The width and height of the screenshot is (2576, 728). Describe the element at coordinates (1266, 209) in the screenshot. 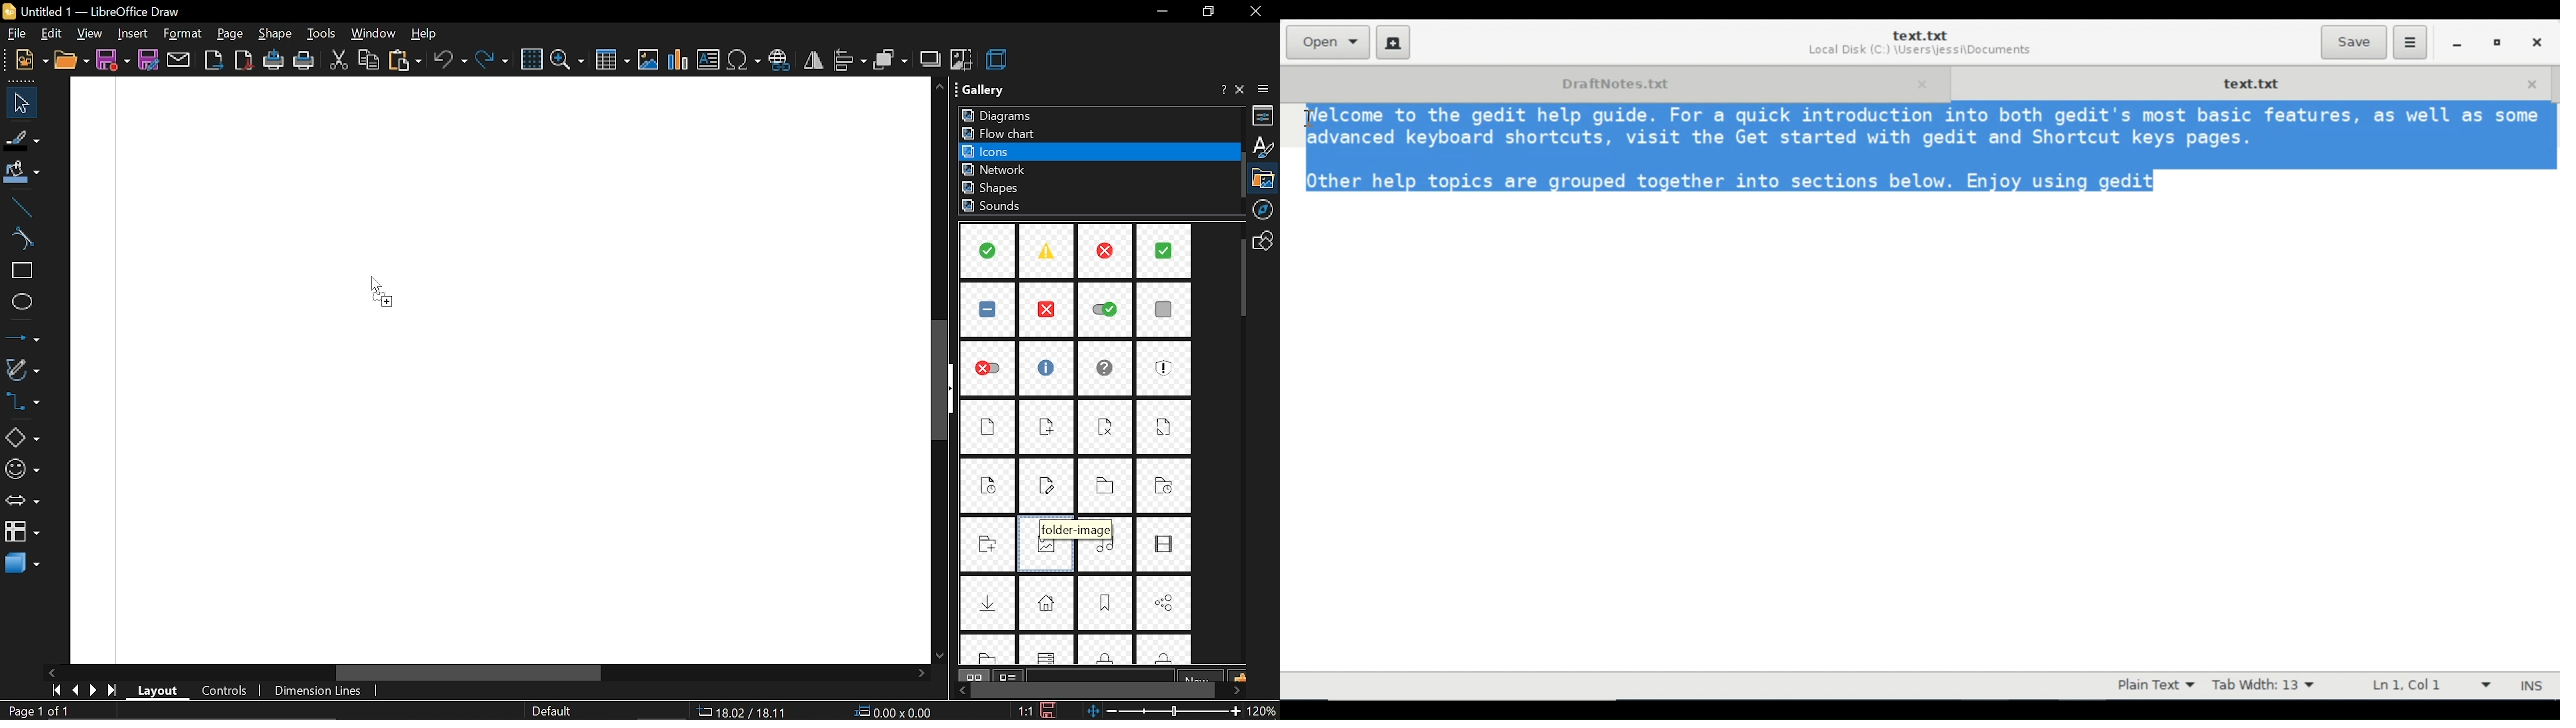

I see `navigation` at that location.